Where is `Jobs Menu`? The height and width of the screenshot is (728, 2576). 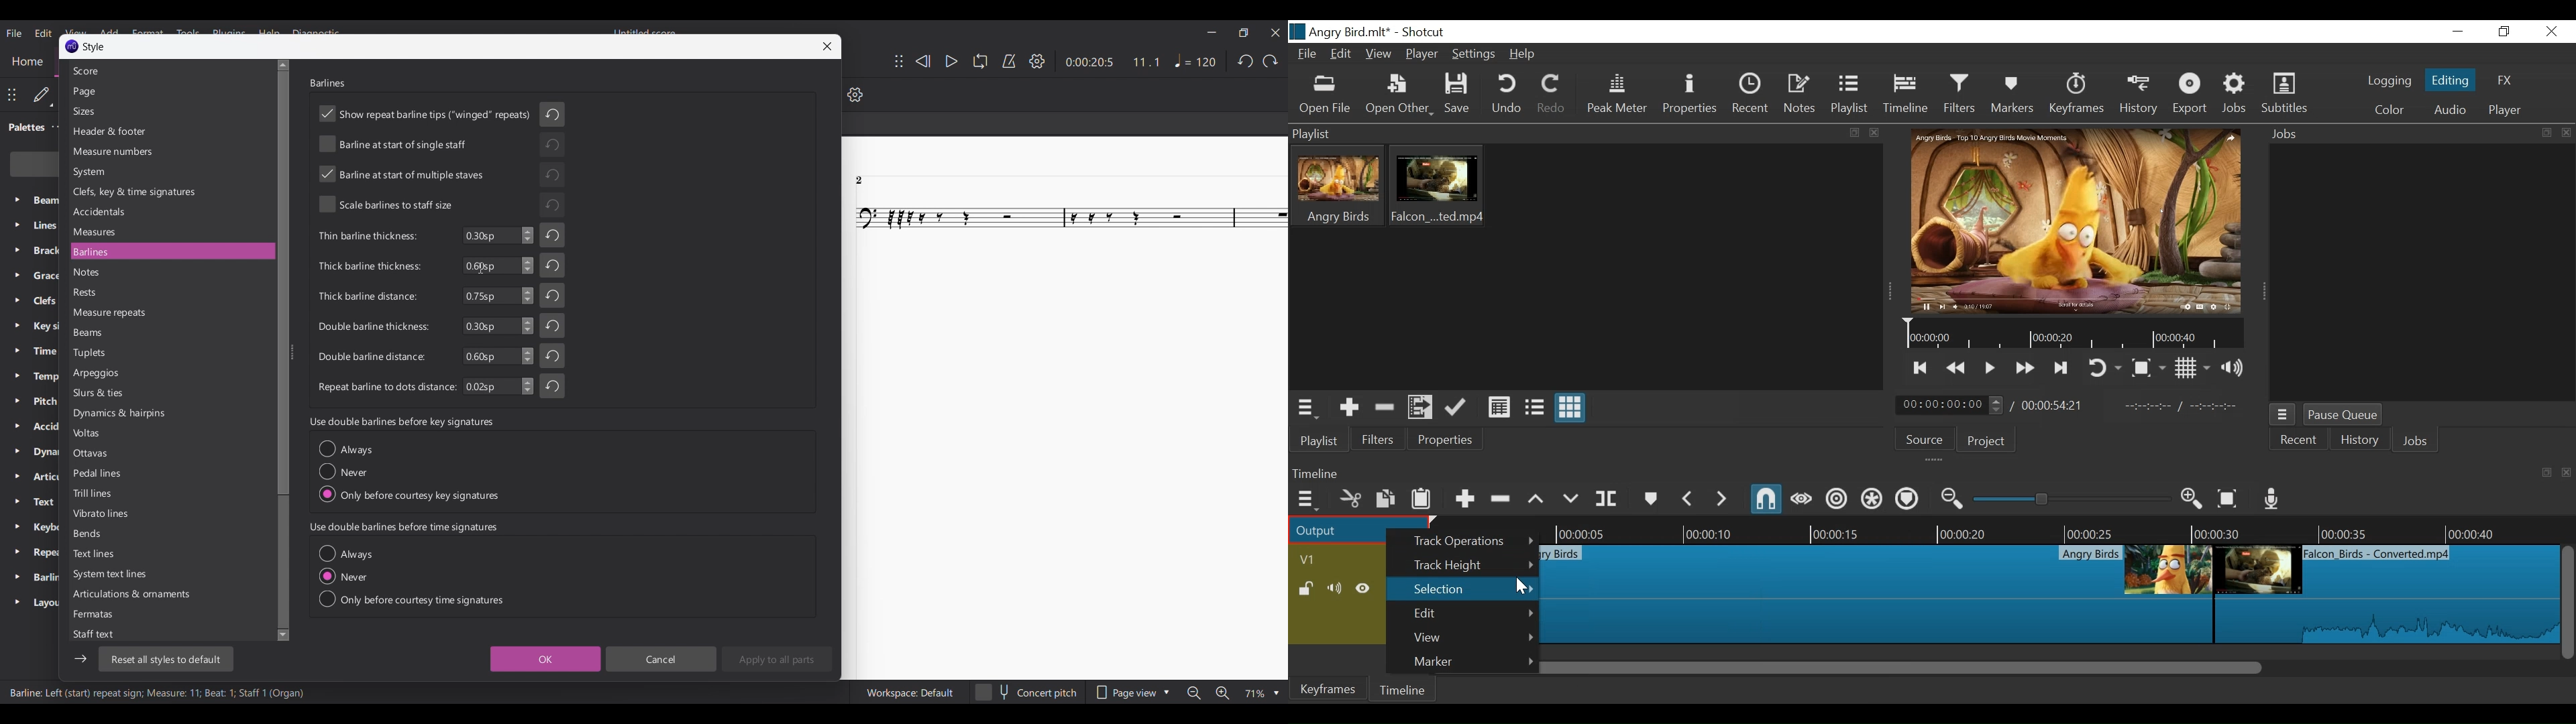 Jobs Menu is located at coordinates (2283, 414).